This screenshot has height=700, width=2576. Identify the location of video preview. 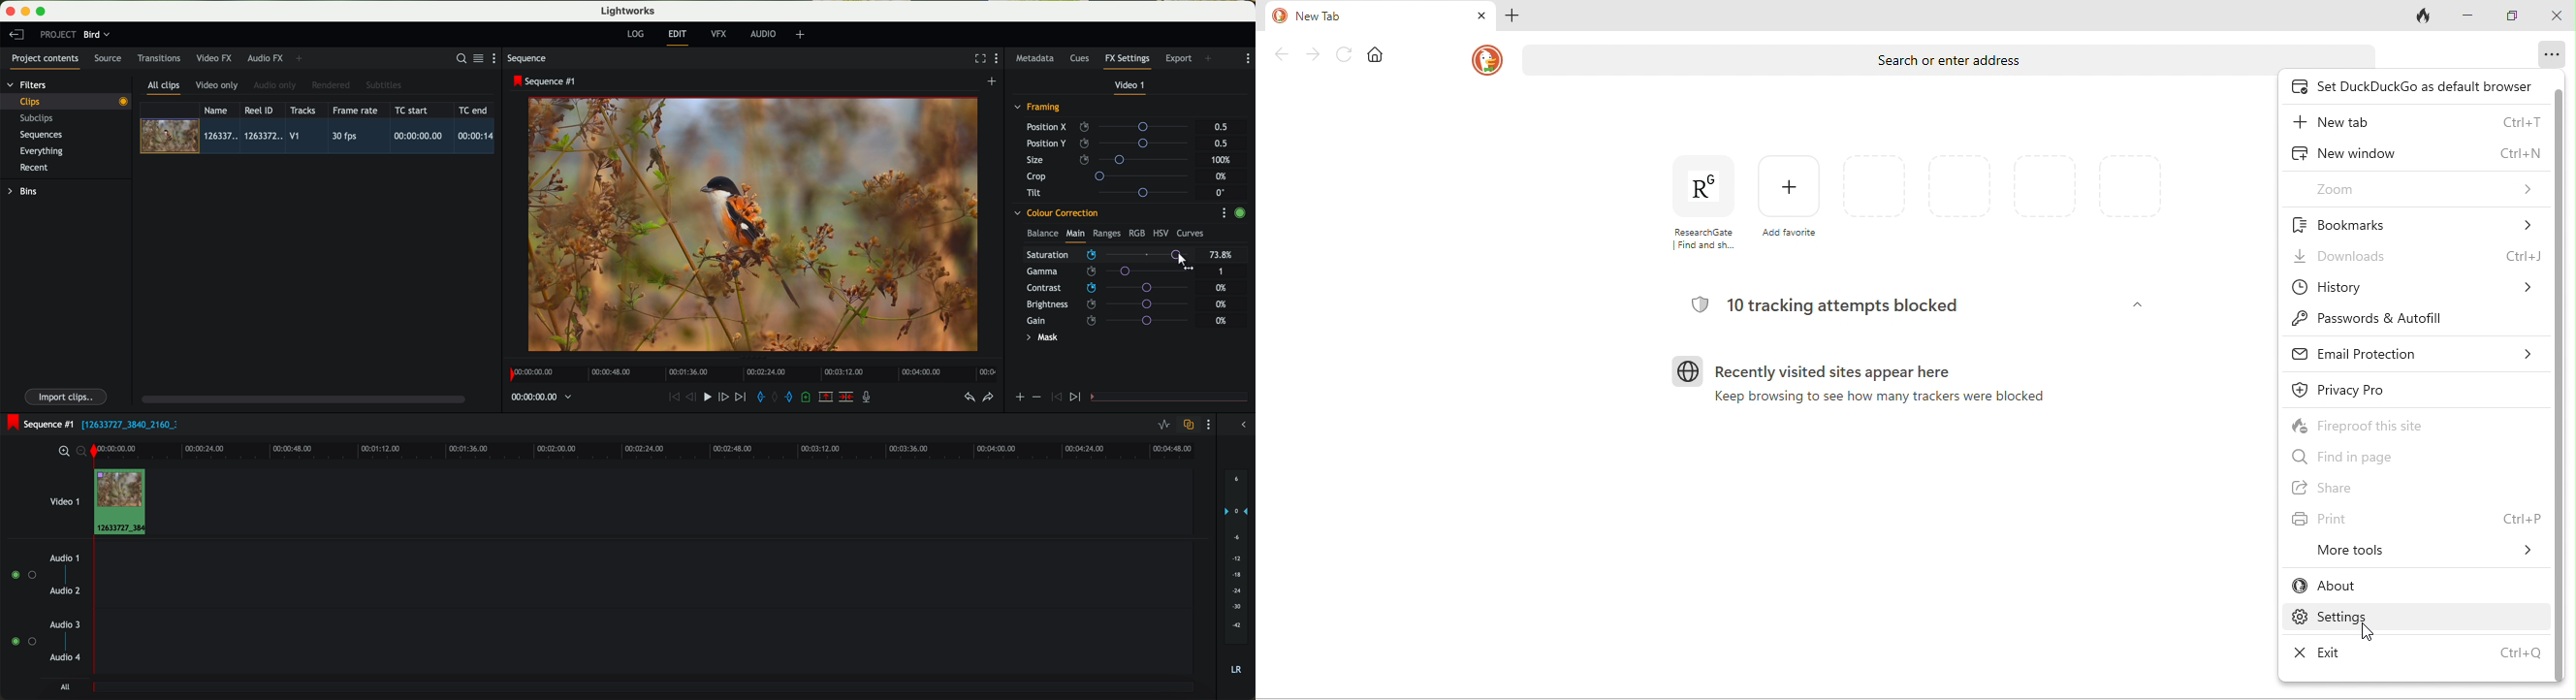
(758, 225).